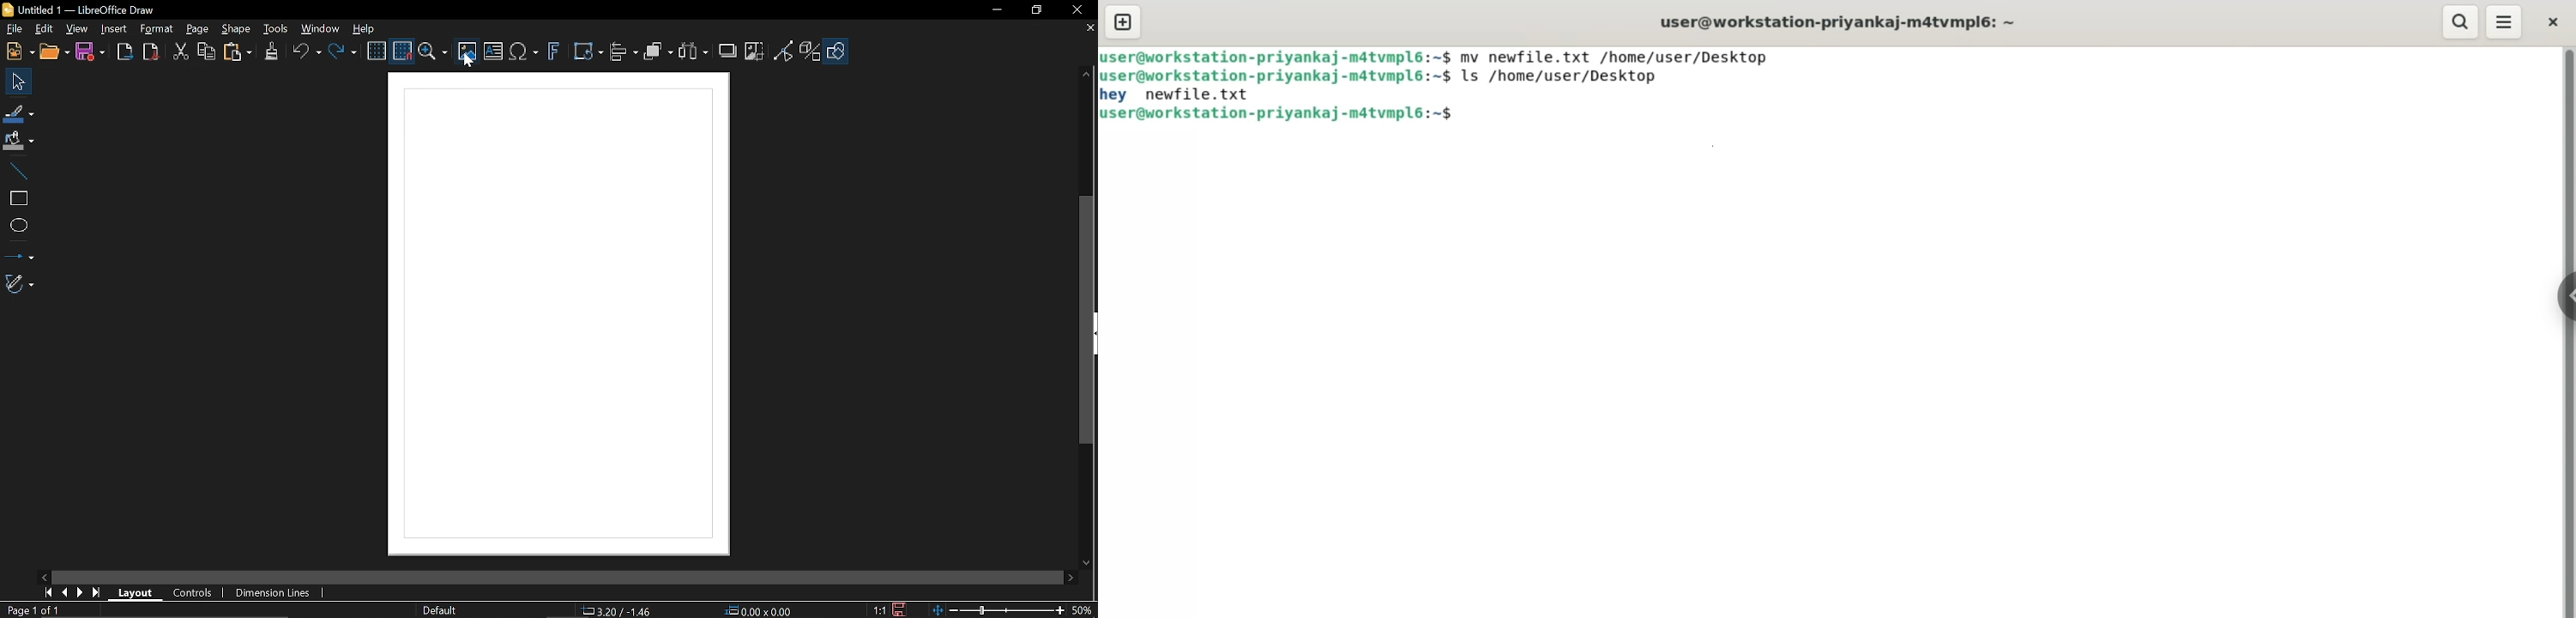  I want to click on Export PDF, so click(152, 54).